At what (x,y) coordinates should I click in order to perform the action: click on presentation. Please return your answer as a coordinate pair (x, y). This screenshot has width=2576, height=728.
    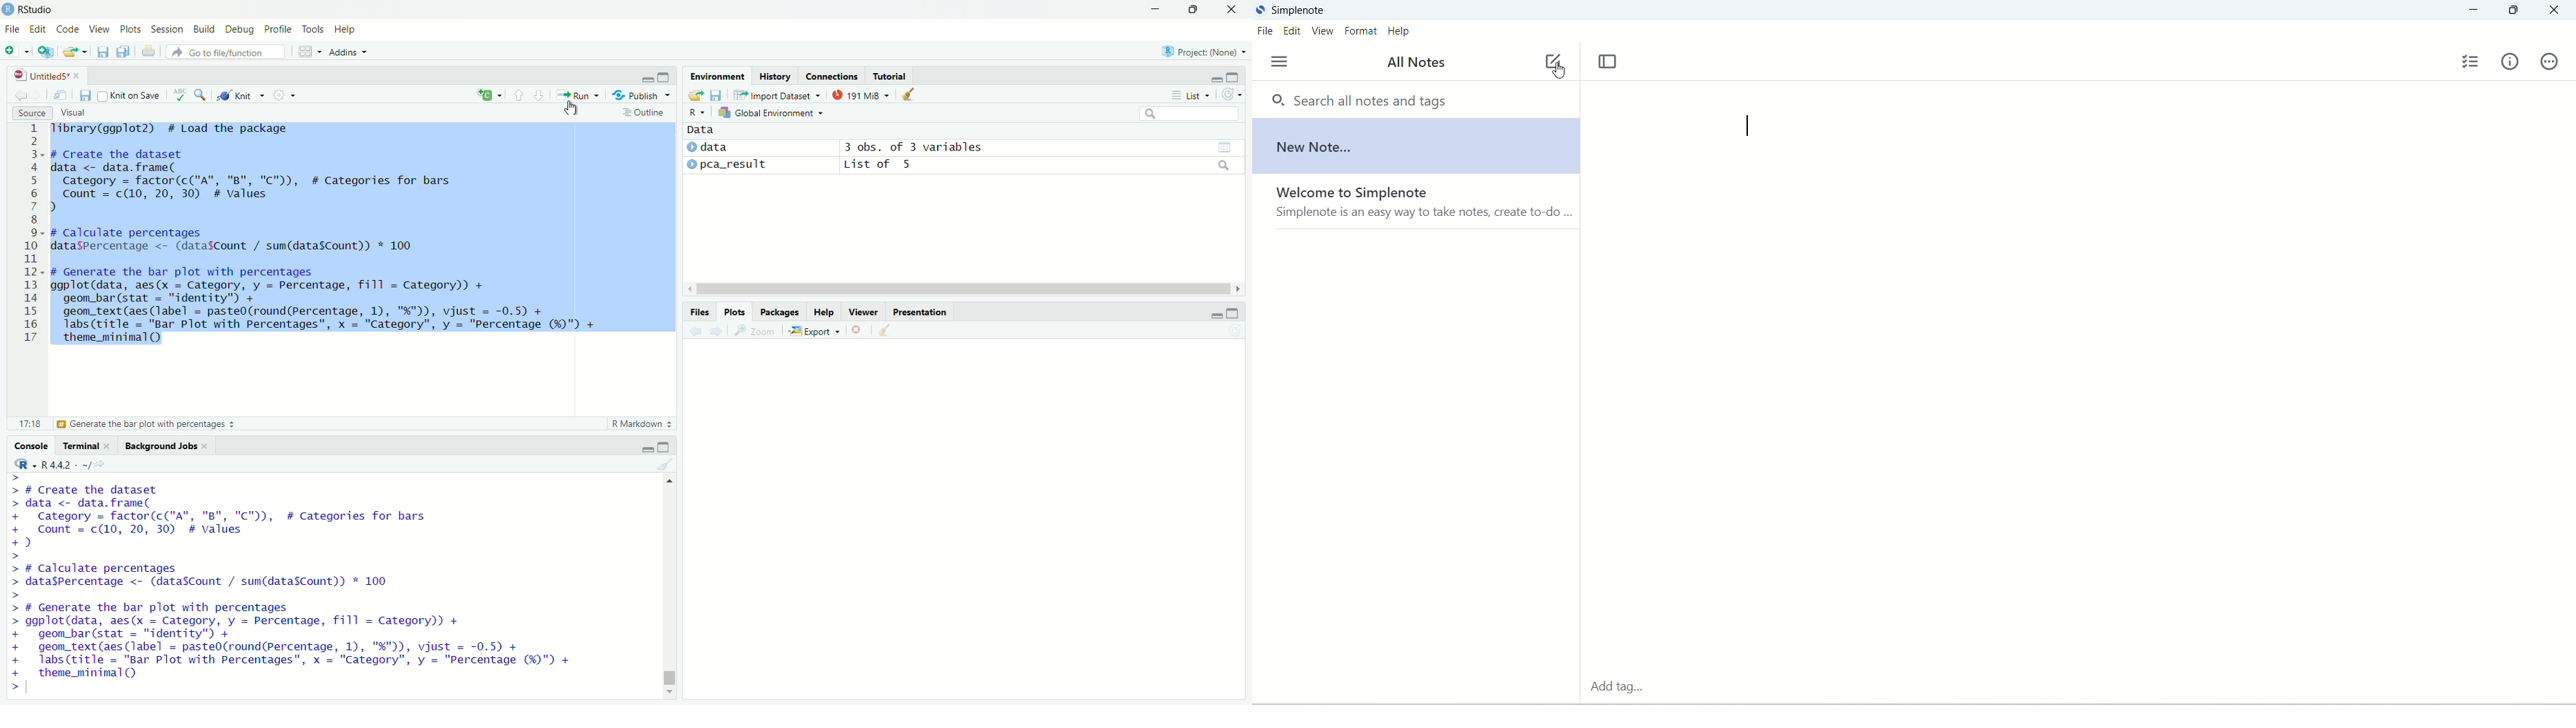
    Looking at the image, I should click on (921, 312).